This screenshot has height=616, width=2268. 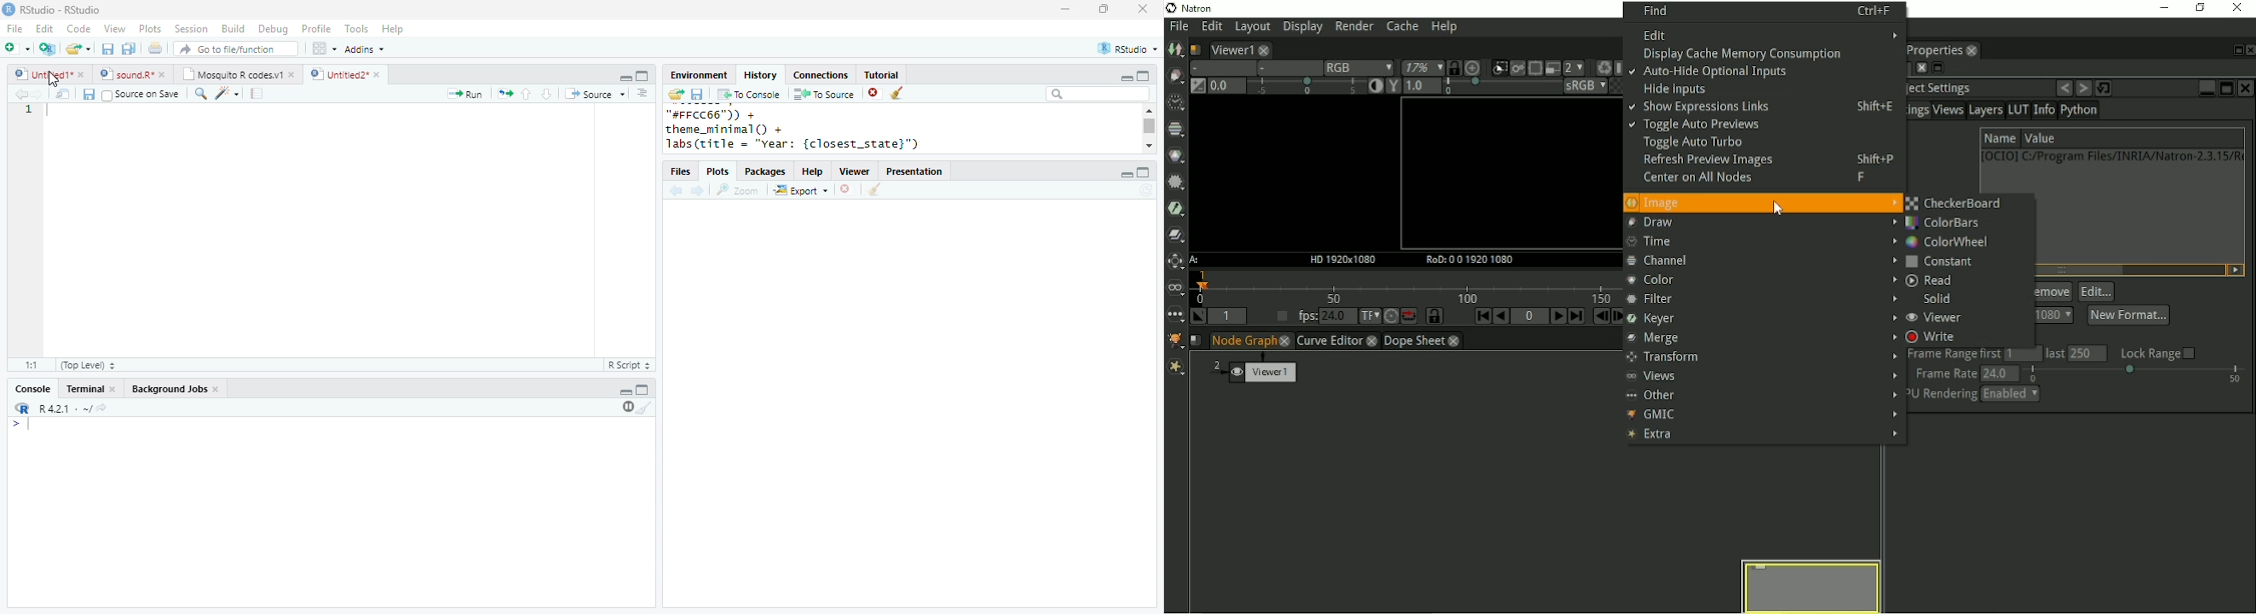 I want to click on Maximize, so click(x=643, y=76).